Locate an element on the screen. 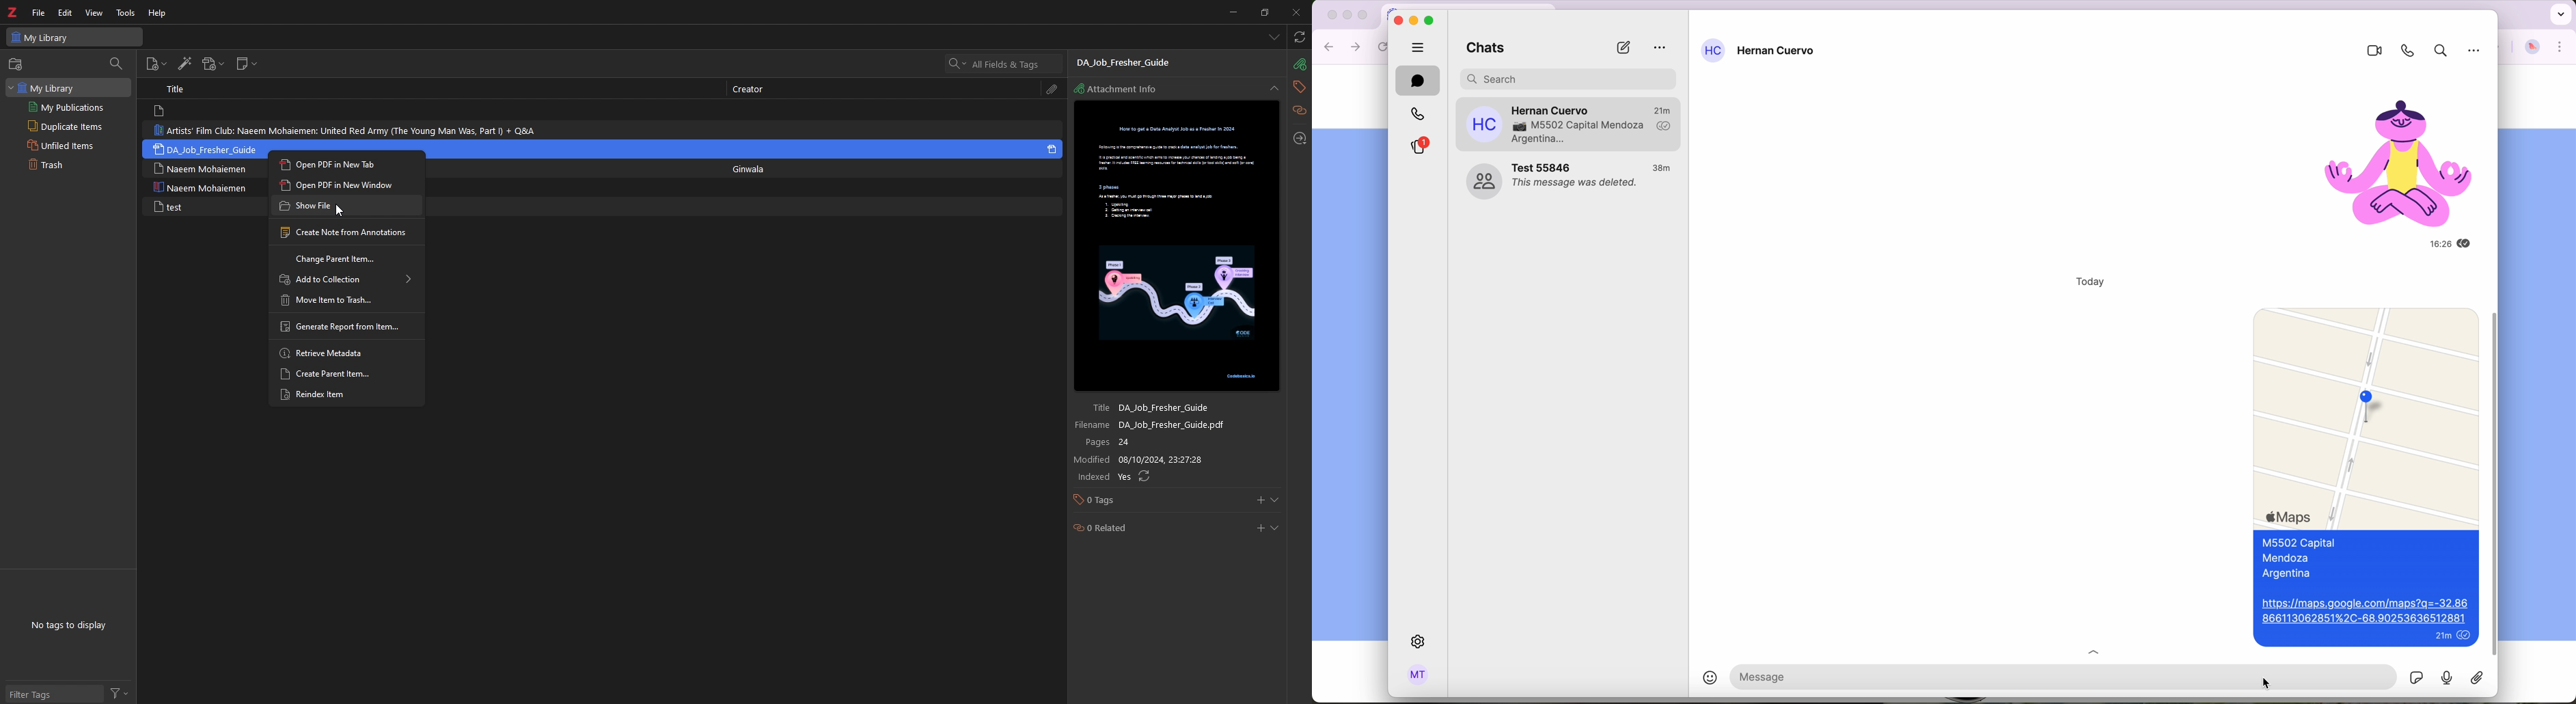 The height and width of the screenshot is (728, 2576). 00
ca is located at coordinates (1483, 181).